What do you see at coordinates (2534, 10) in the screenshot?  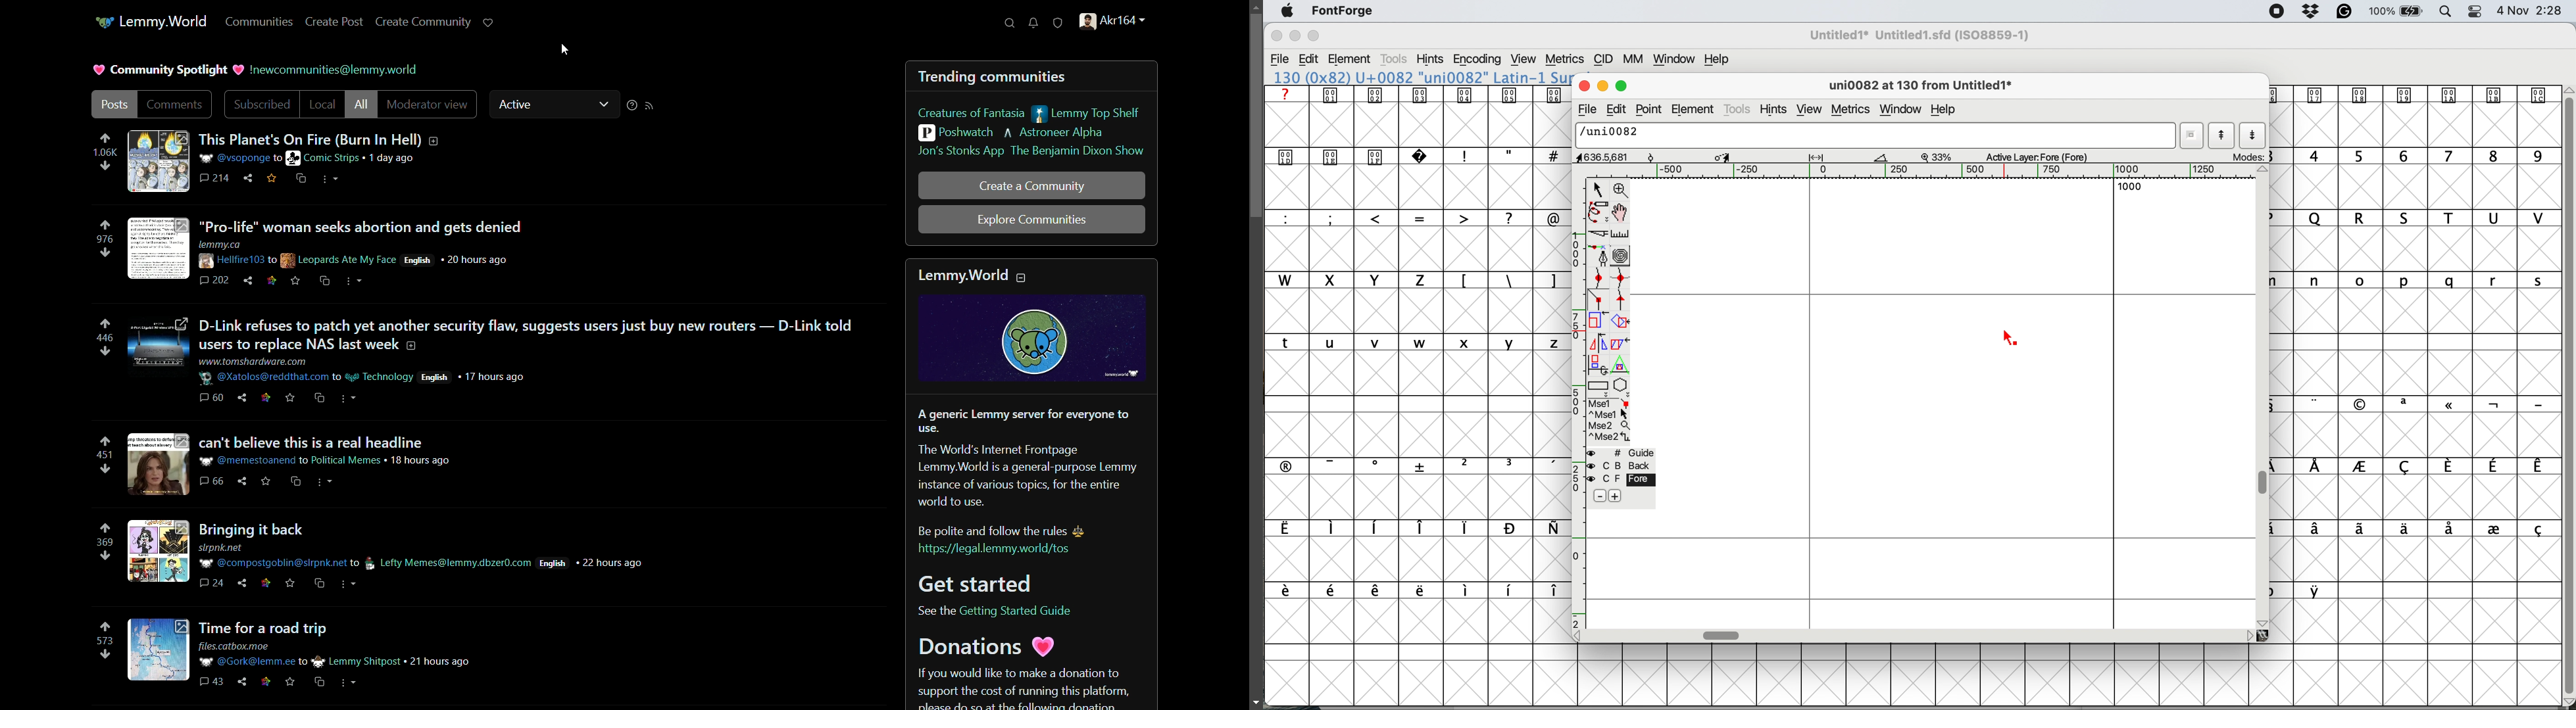 I see `Date and Time` at bounding box center [2534, 10].